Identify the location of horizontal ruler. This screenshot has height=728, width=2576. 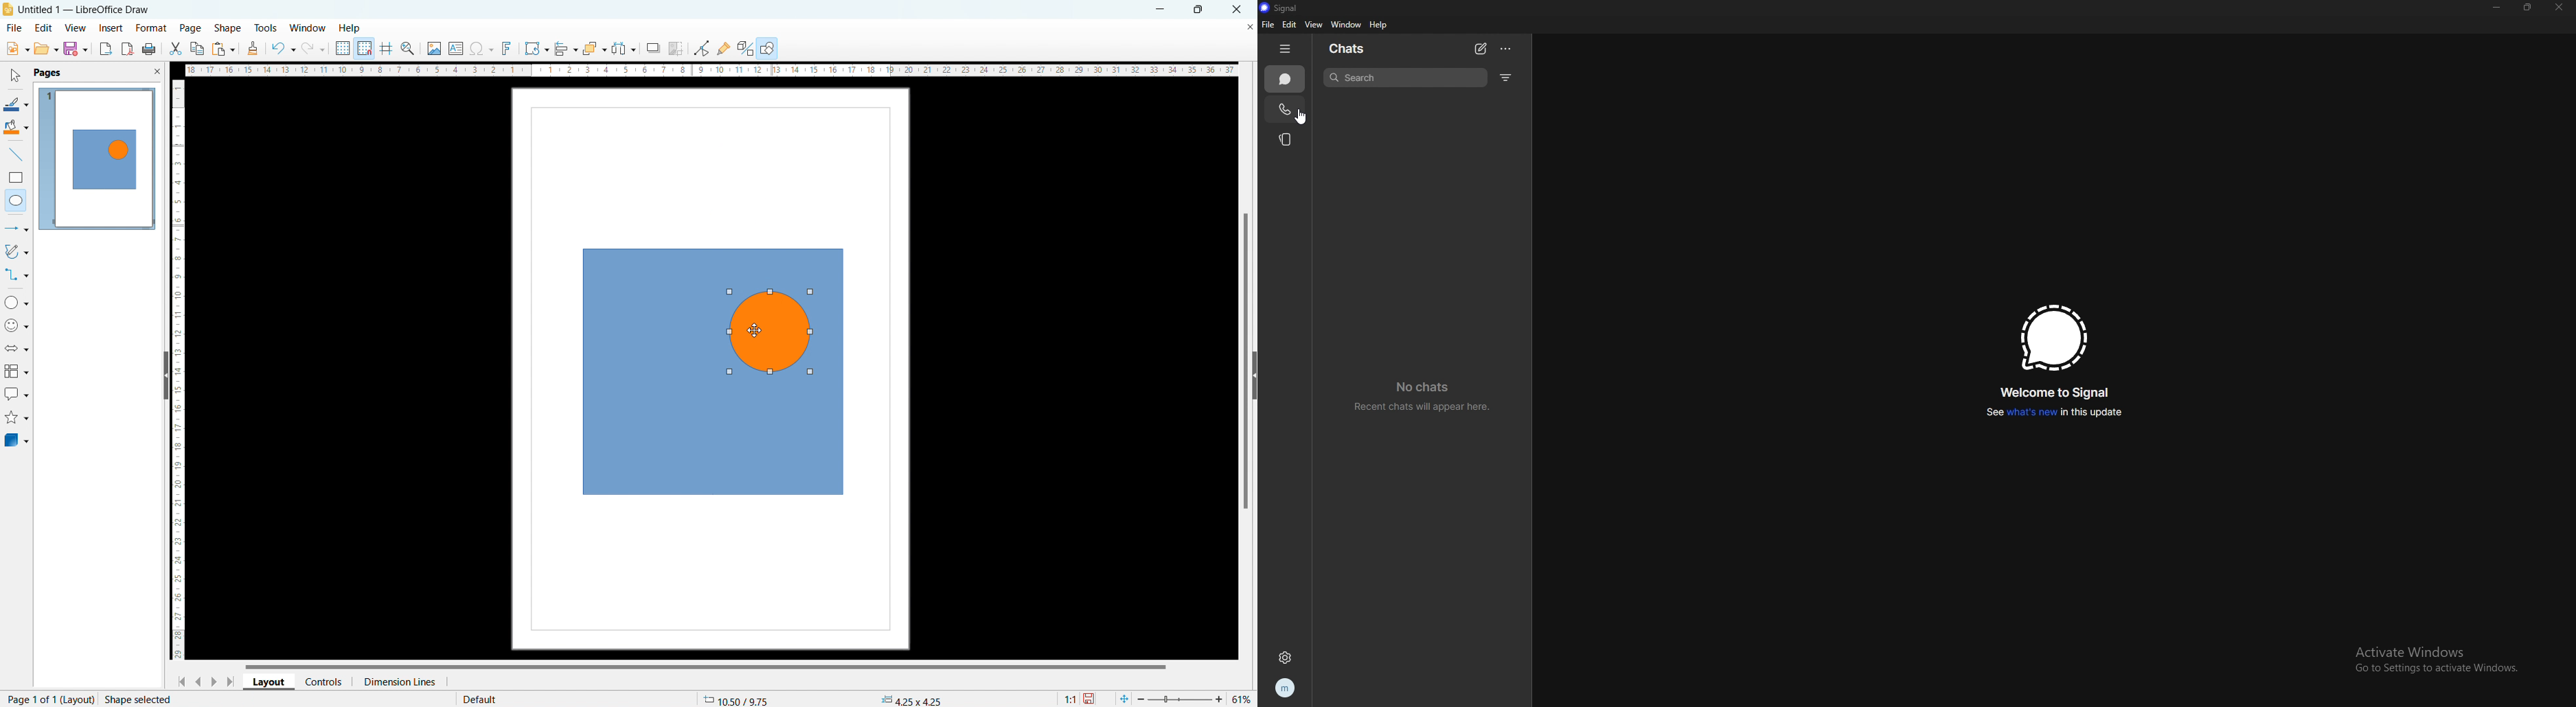
(711, 69).